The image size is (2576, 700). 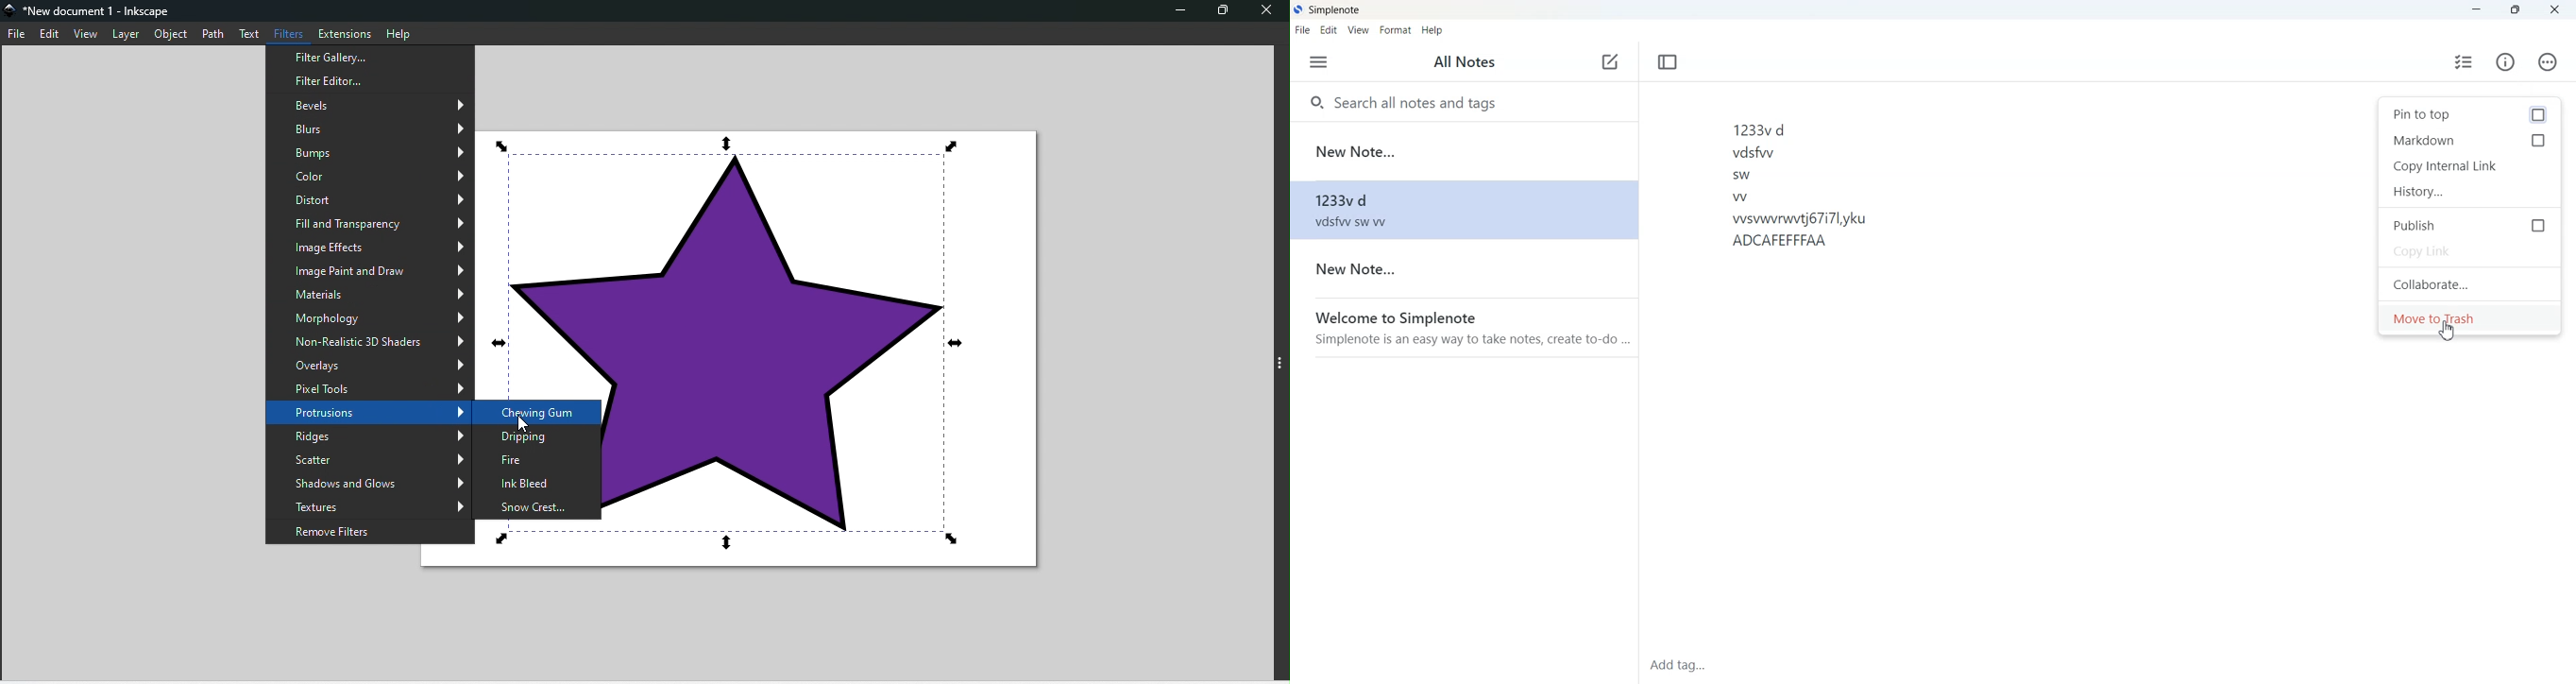 I want to click on Overlays, so click(x=370, y=364).